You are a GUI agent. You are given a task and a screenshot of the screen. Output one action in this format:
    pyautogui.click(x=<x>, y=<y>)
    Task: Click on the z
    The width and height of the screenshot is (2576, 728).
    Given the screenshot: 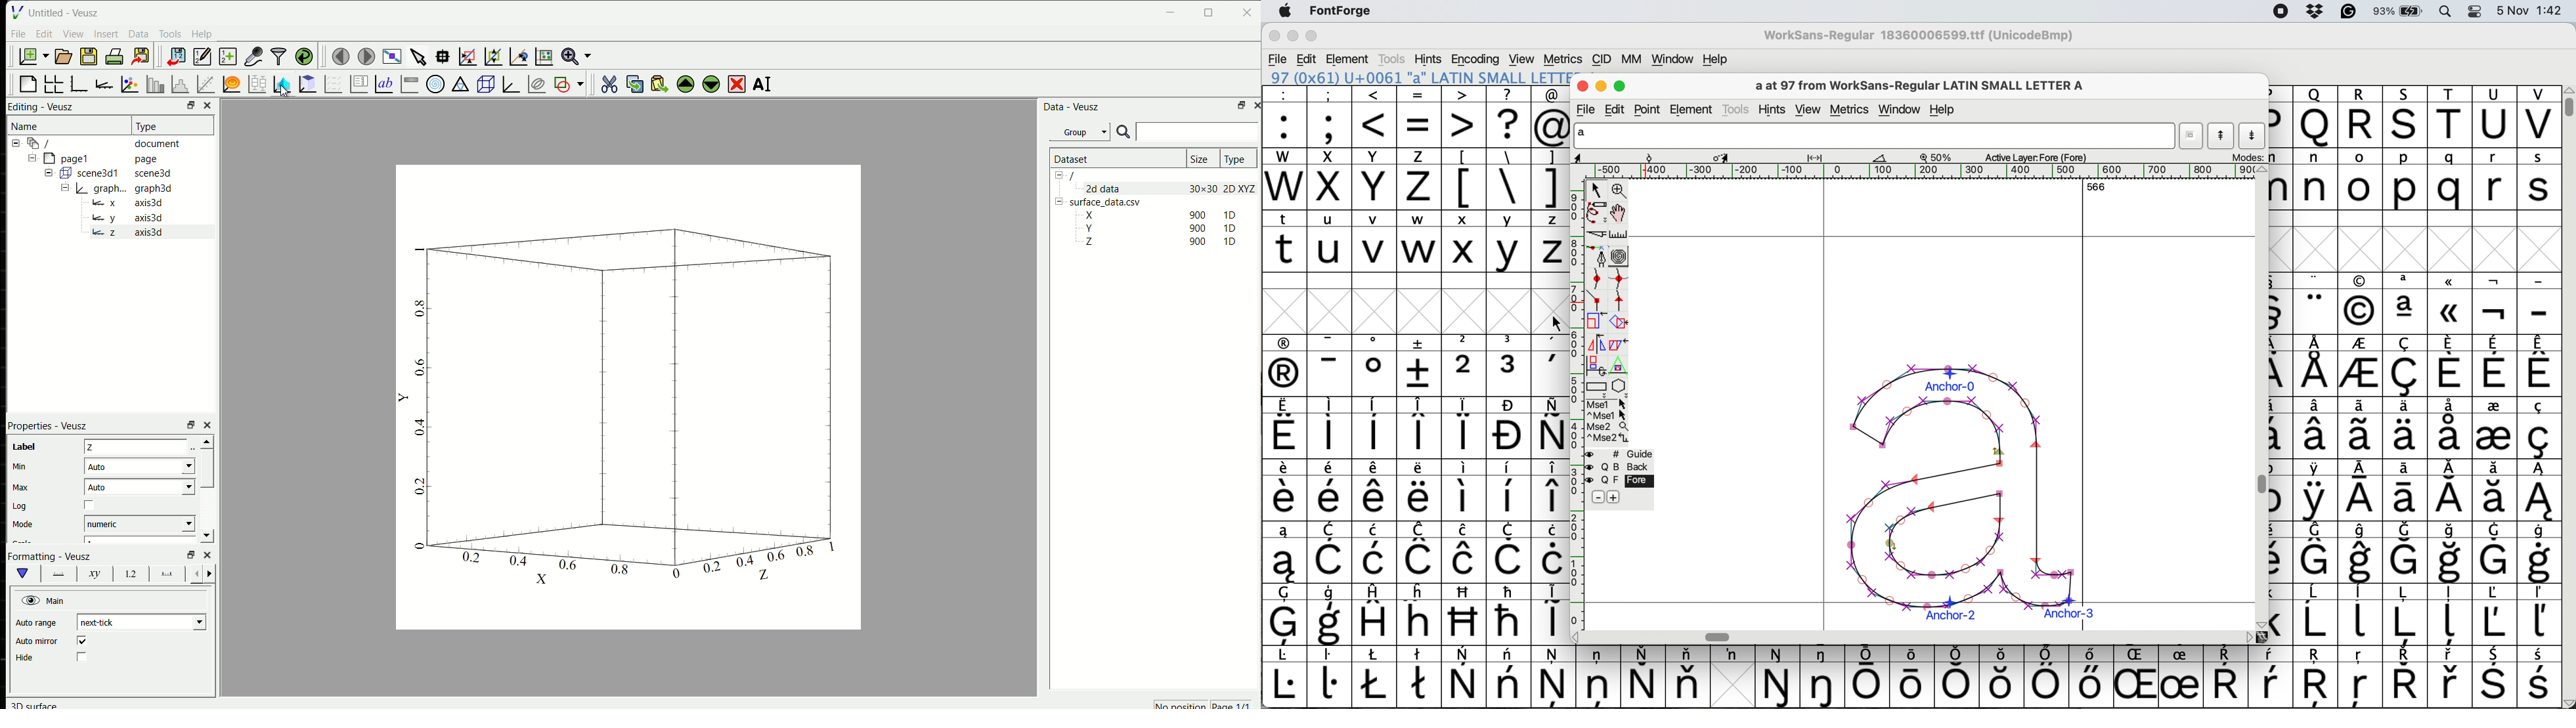 What is the action you would take?
    pyautogui.click(x=105, y=232)
    